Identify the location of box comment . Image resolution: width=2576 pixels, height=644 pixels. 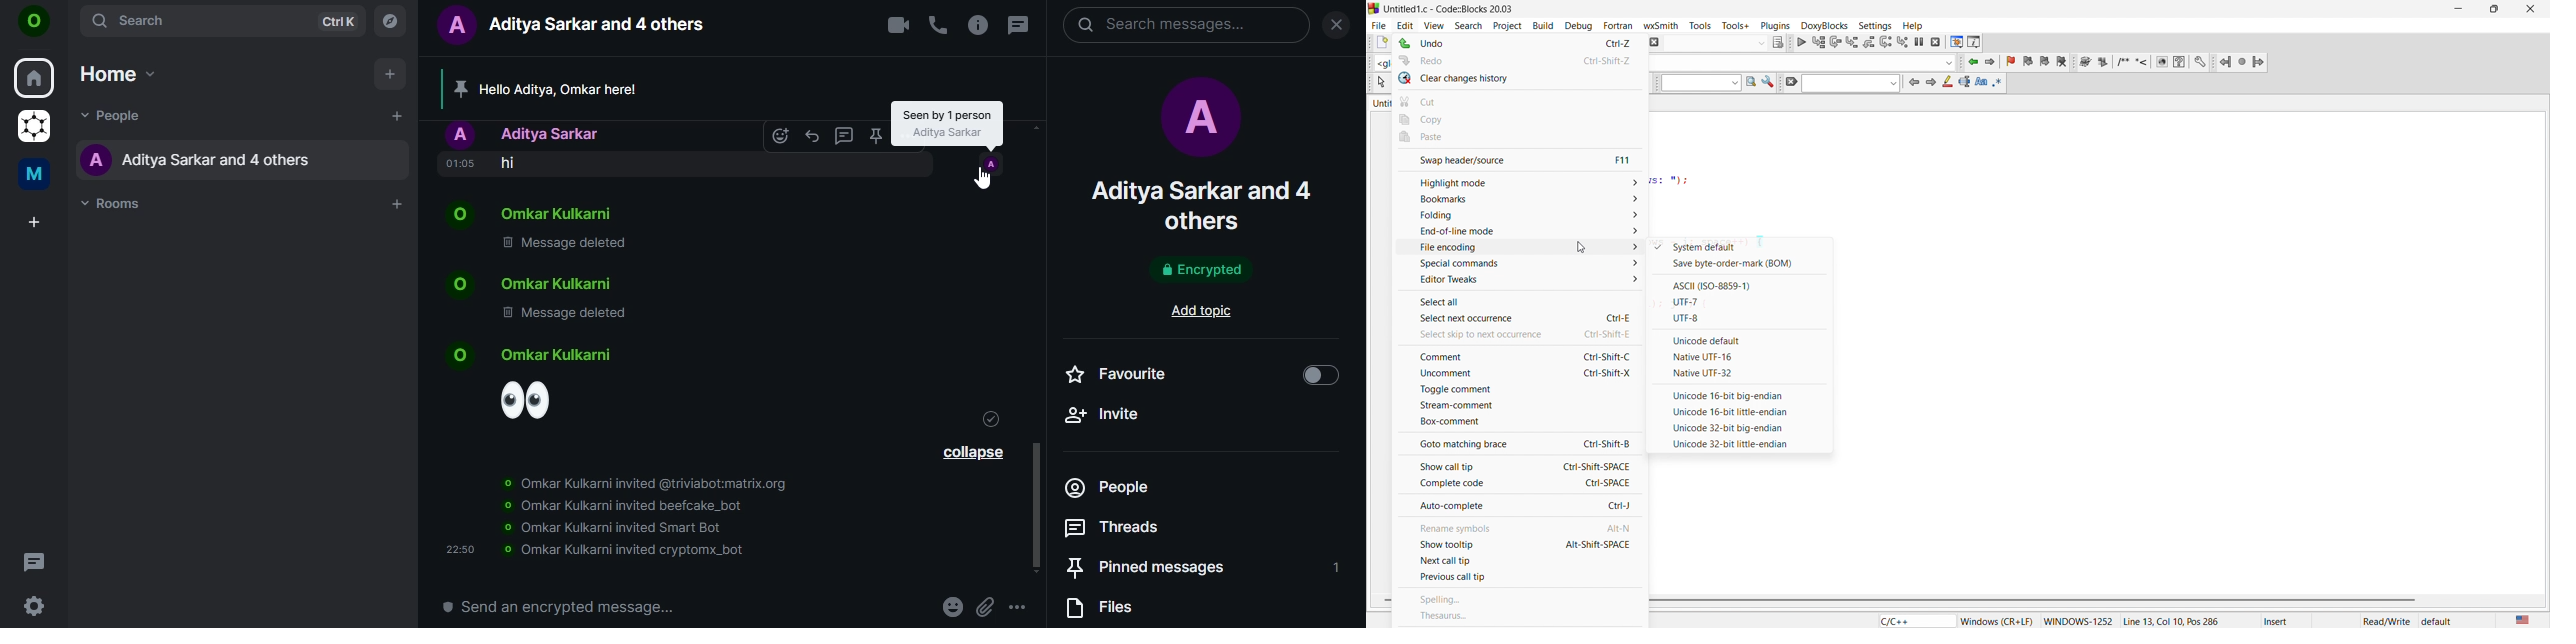
(1518, 424).